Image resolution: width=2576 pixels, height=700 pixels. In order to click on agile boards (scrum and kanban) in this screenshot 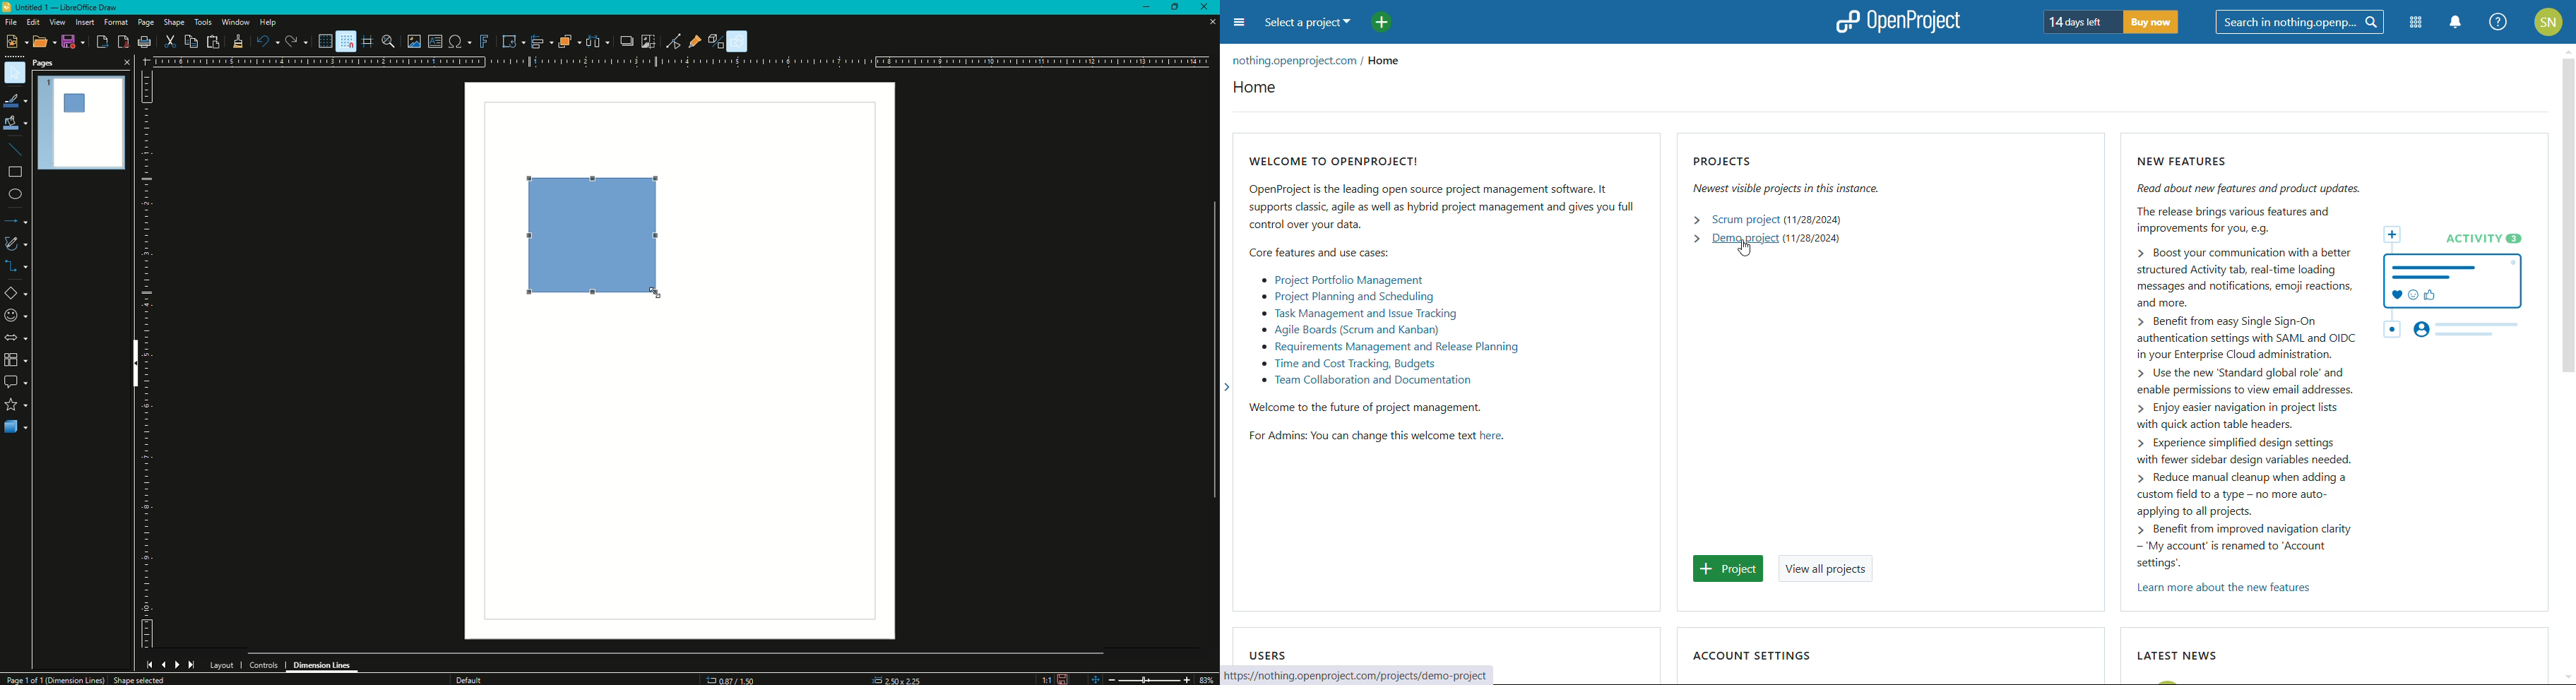, I will do `click(1349, 330)`.